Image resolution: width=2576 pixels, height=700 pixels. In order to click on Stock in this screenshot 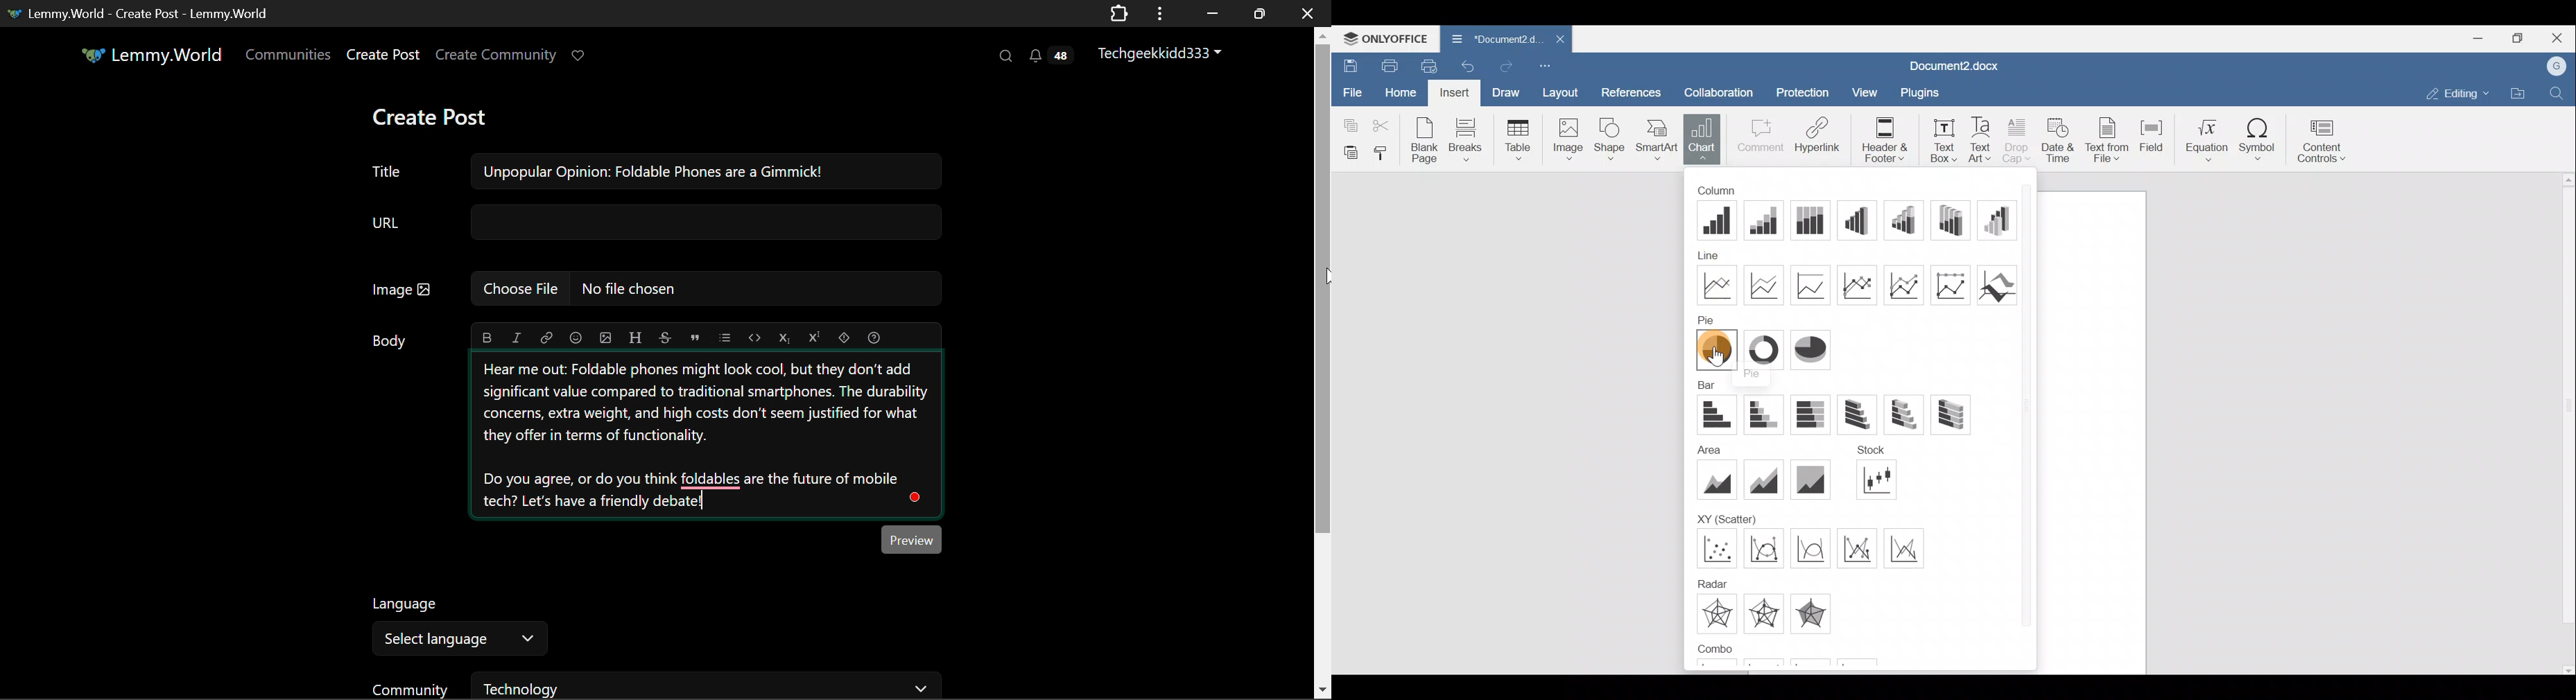, I will do `click(1877, 478)`.